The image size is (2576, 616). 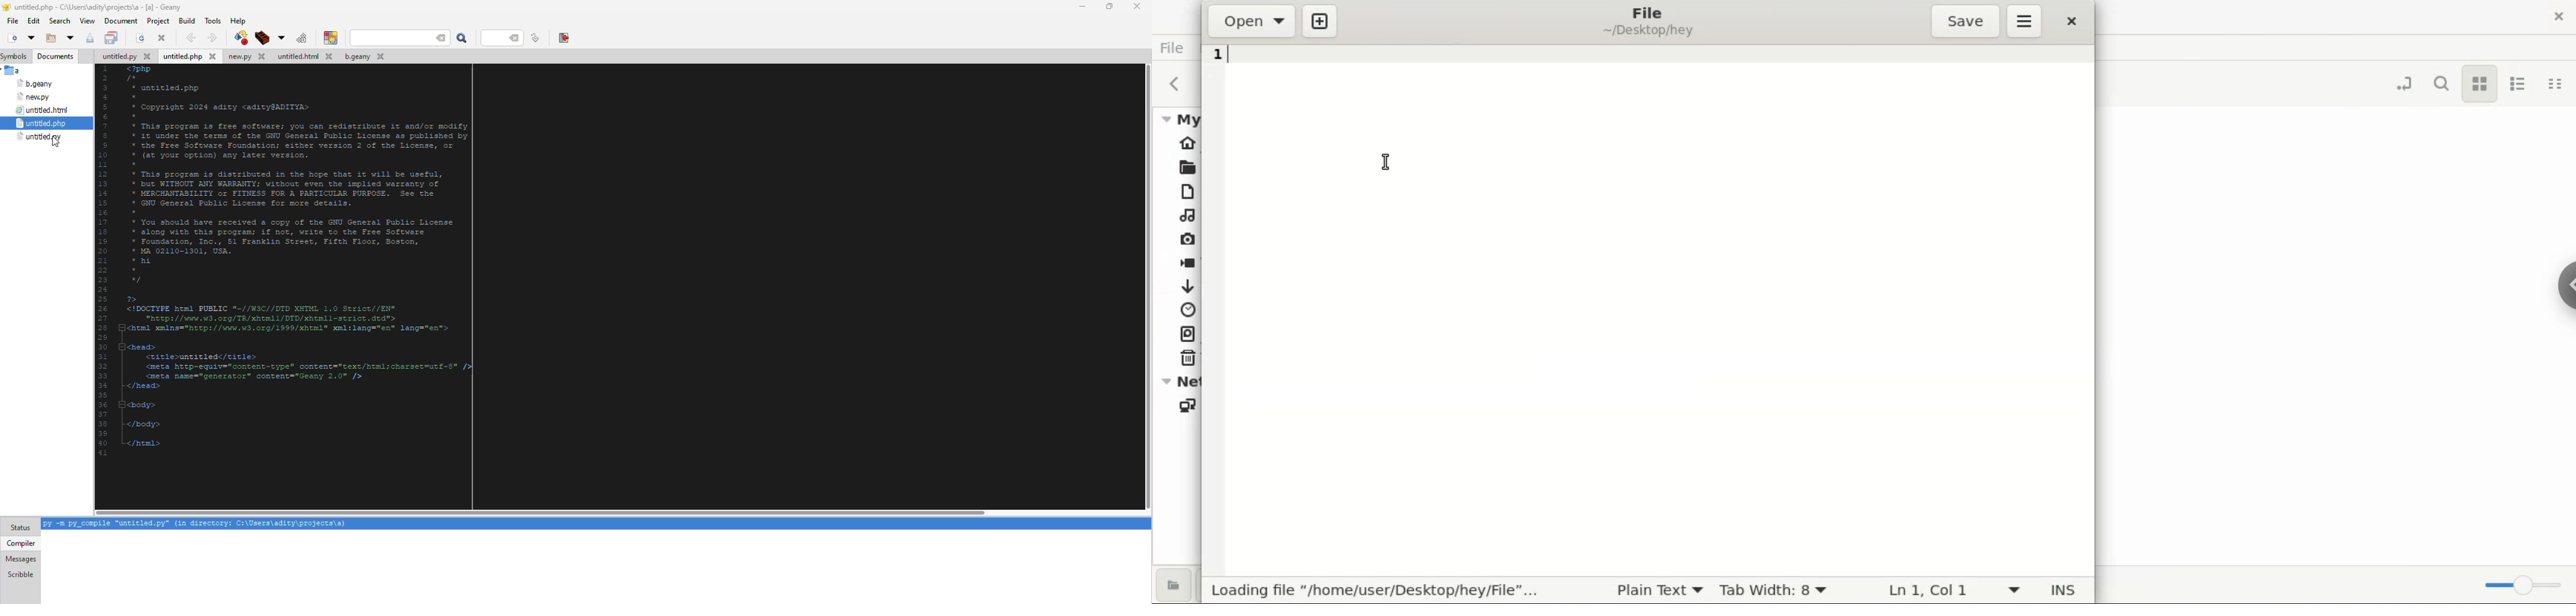 What do you see at coordinates (2444, 83) in the screenshot?
I see `search` at bounding box center [2444, 83].